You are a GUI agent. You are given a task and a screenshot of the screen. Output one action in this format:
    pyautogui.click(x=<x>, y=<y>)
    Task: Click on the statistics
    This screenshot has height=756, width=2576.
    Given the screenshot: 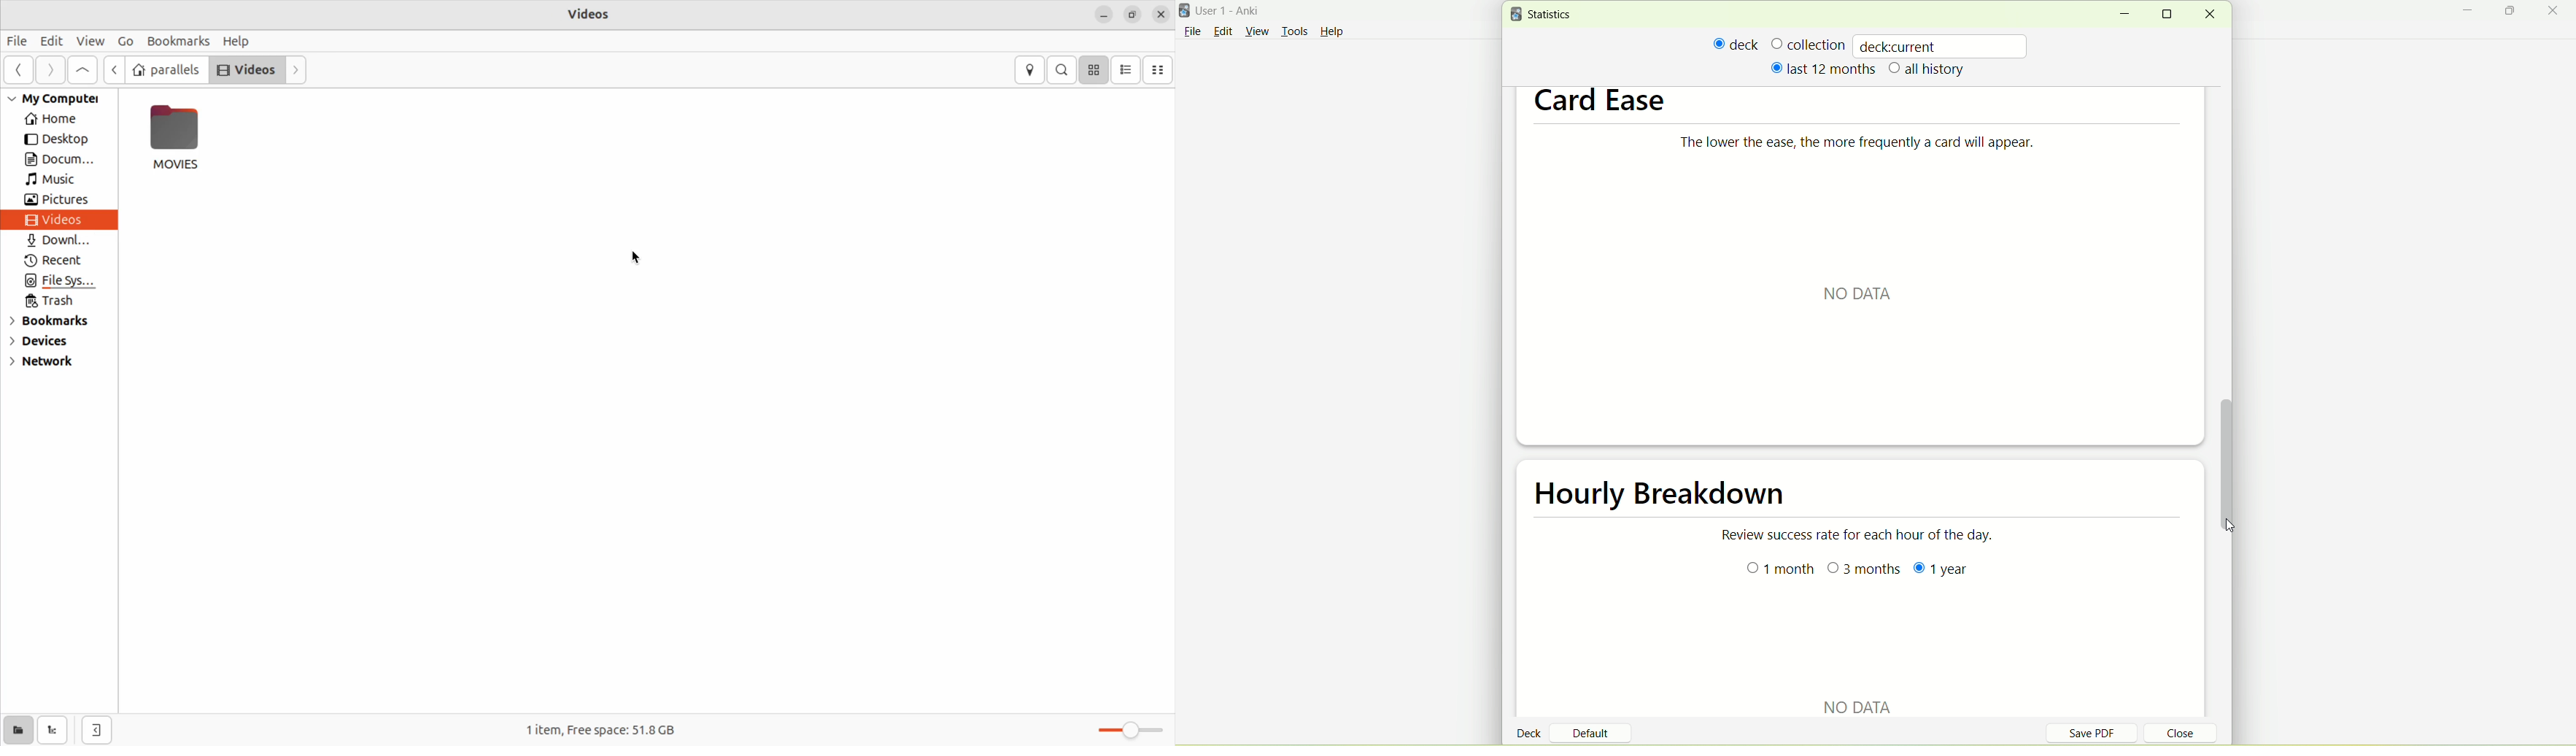 What is the action you would take?
    pyautogui.click(x=1544, y=15)
    